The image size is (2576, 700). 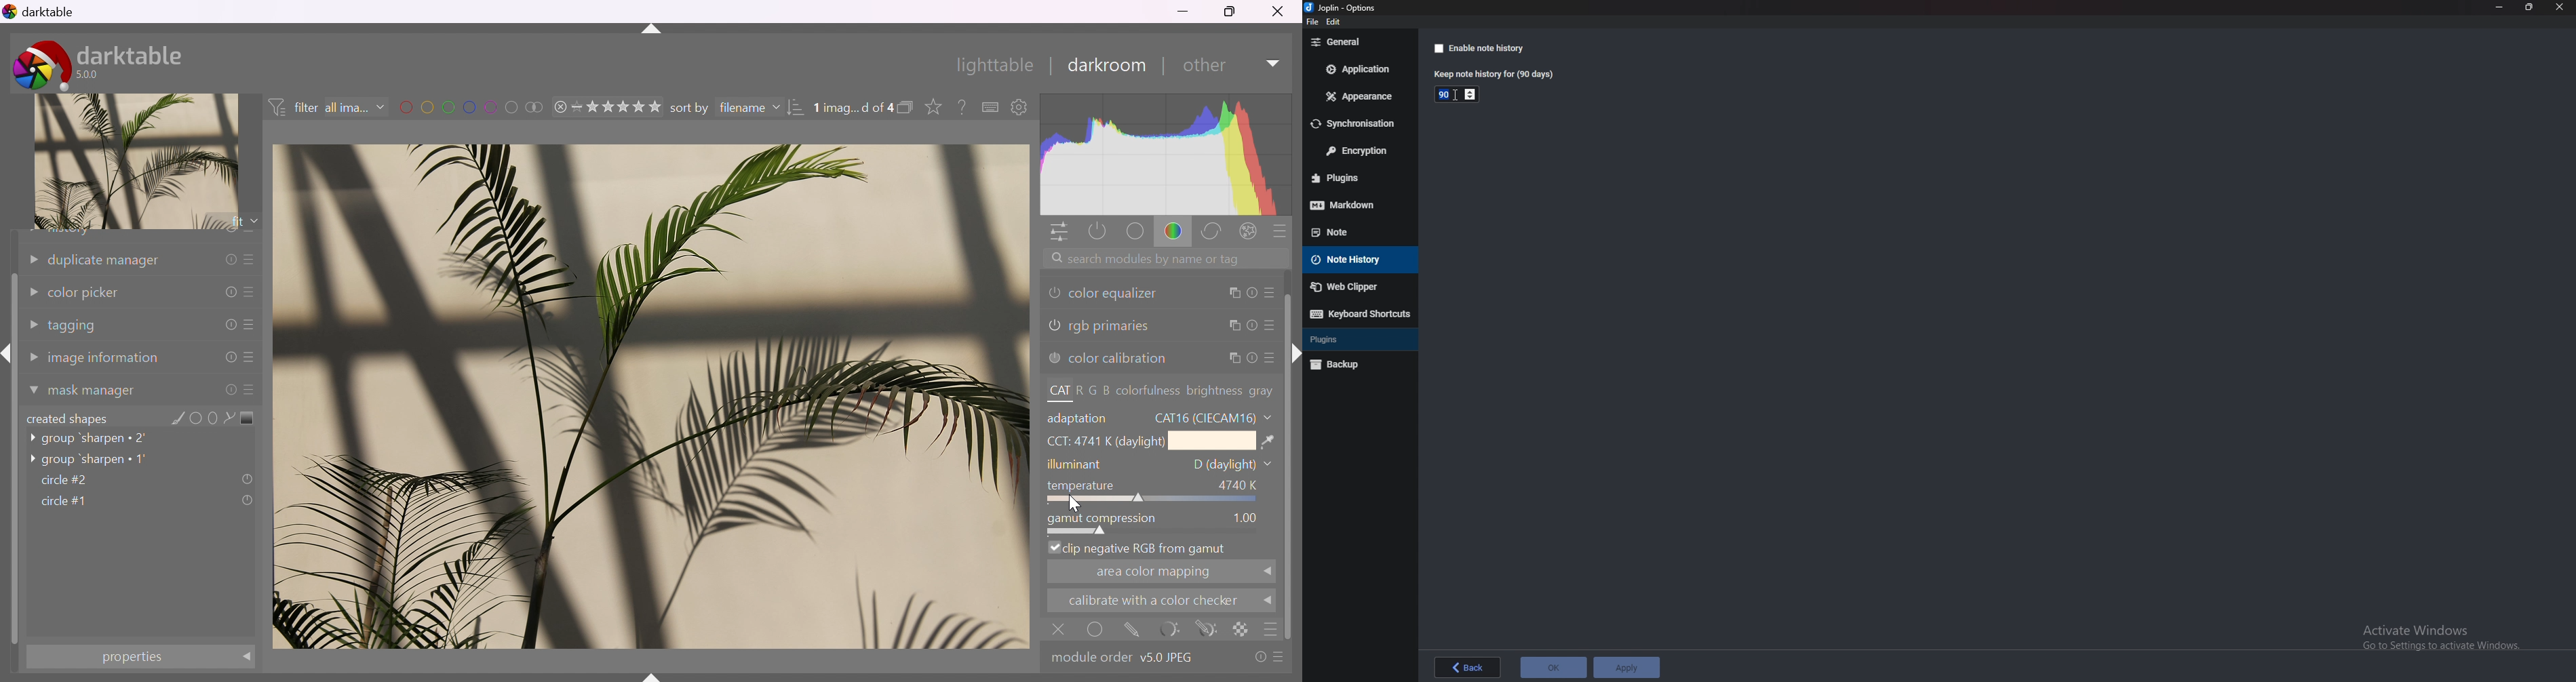 What do you see at coordinates (1354, 260) in the screenshot?
I see `Note history` at bounding box center [1354, 260].